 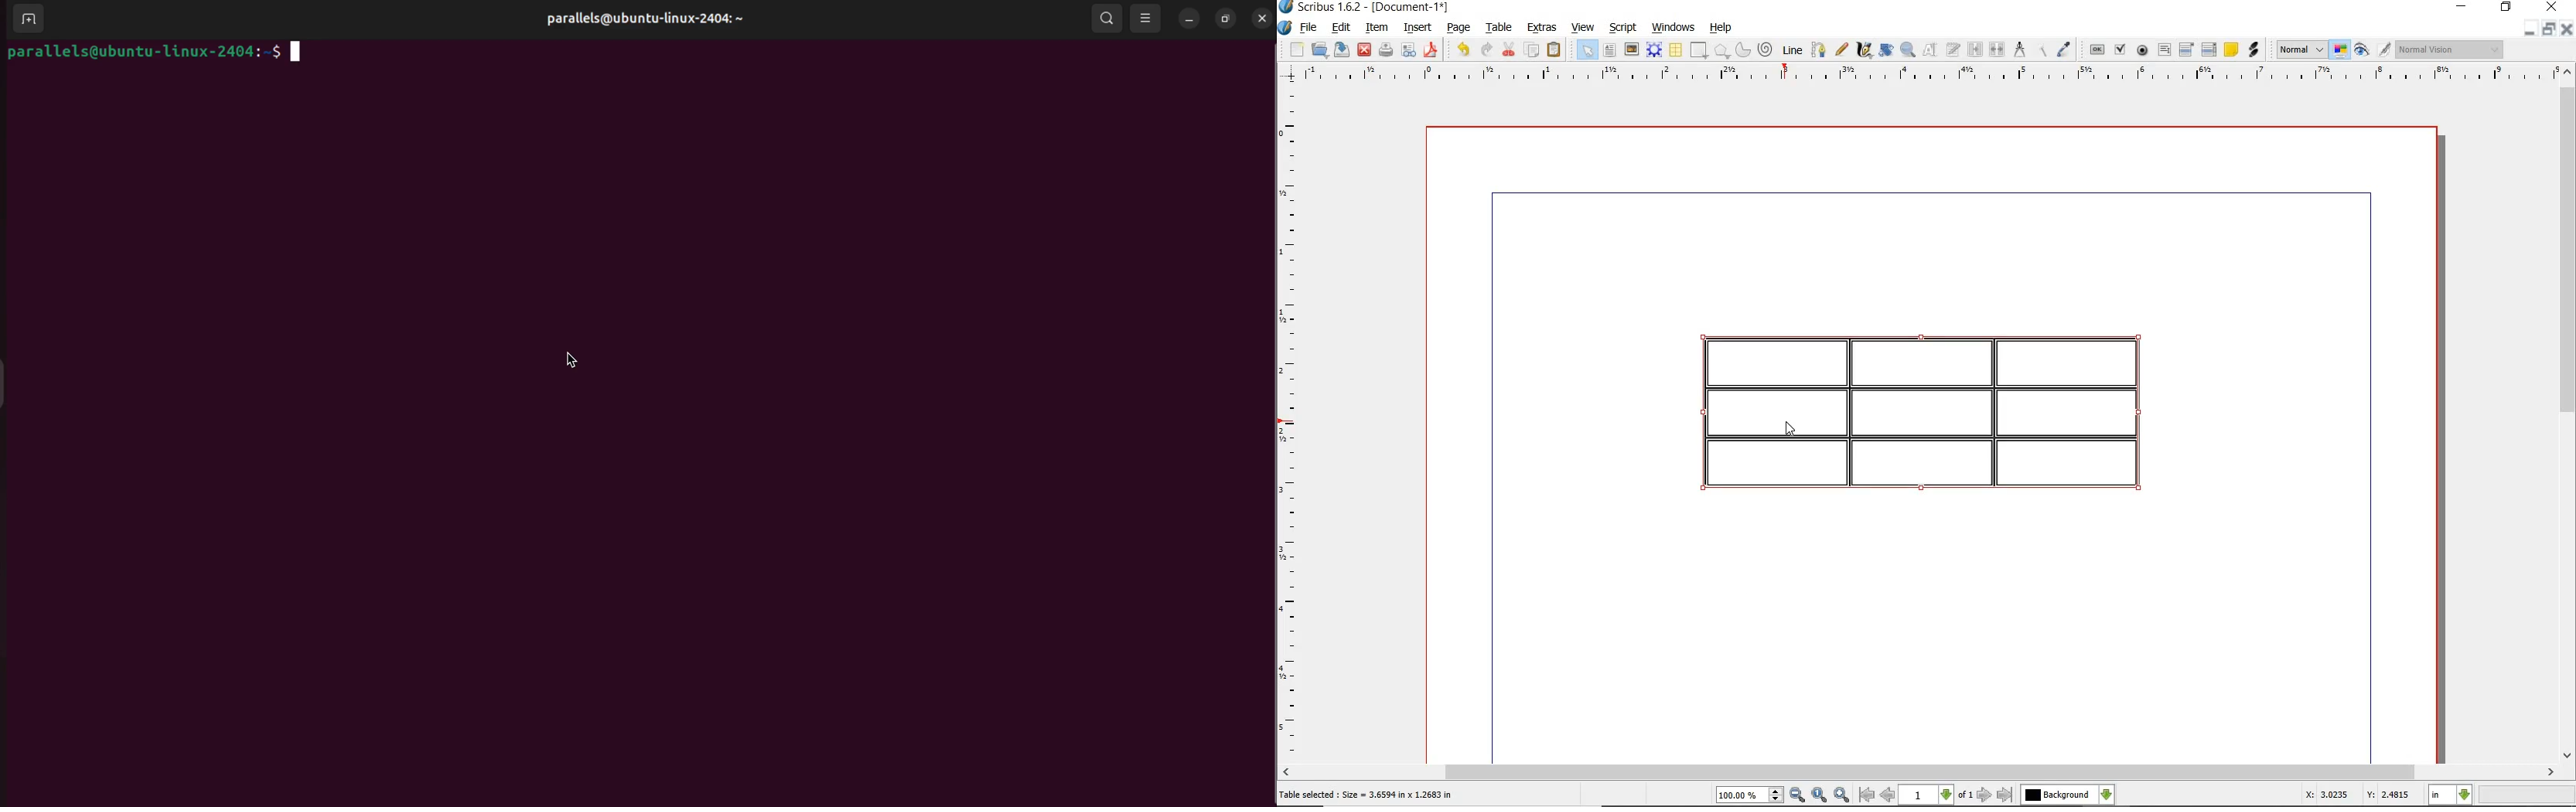 I want to click on script, so click(x=1624, y=29).